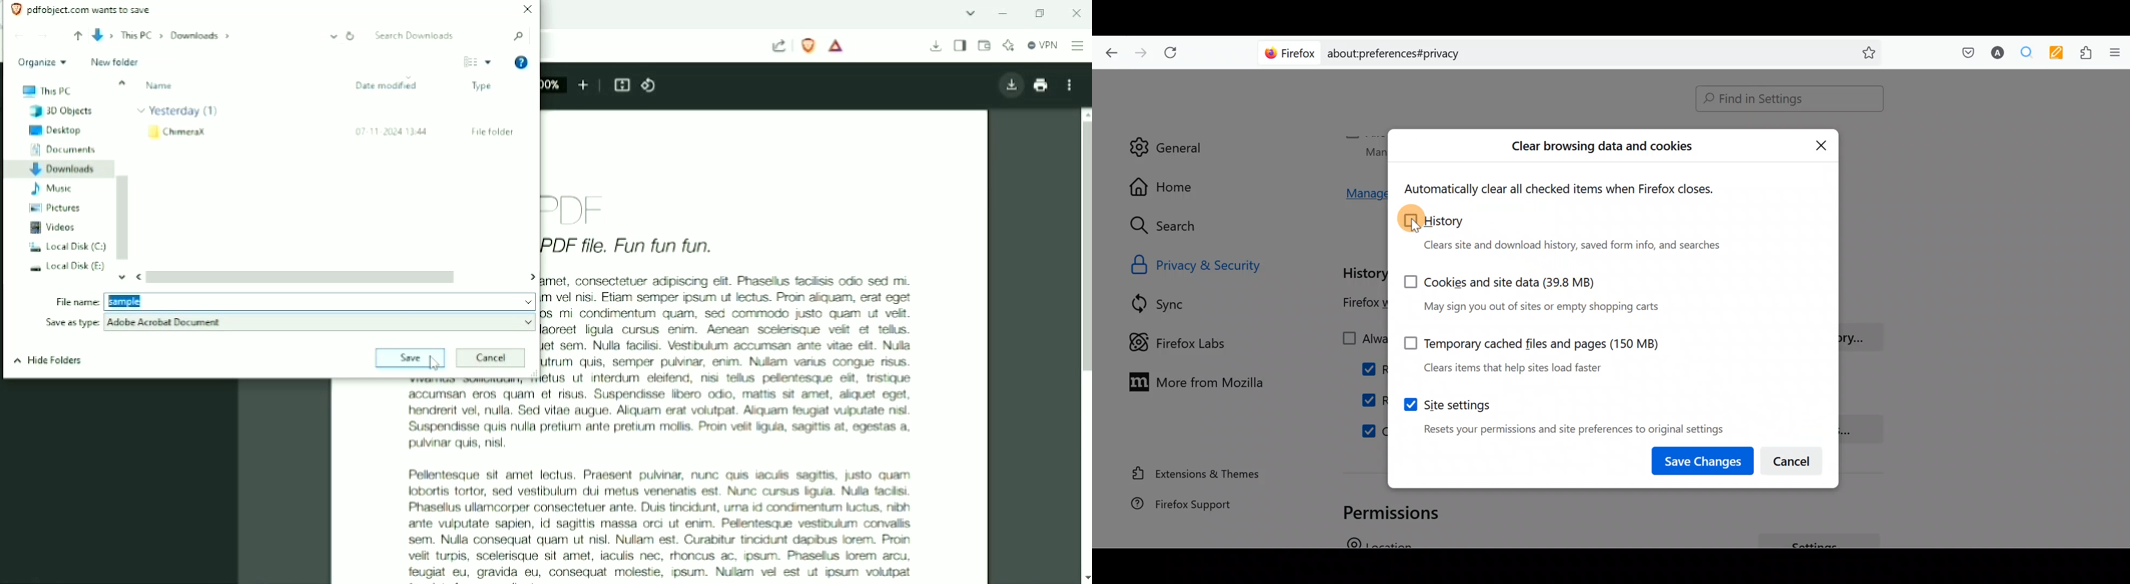 The image size is (2156, 588). Describe the element at coordinates (960, 46) in the screenshot. I see `Show sidebar` at that location.